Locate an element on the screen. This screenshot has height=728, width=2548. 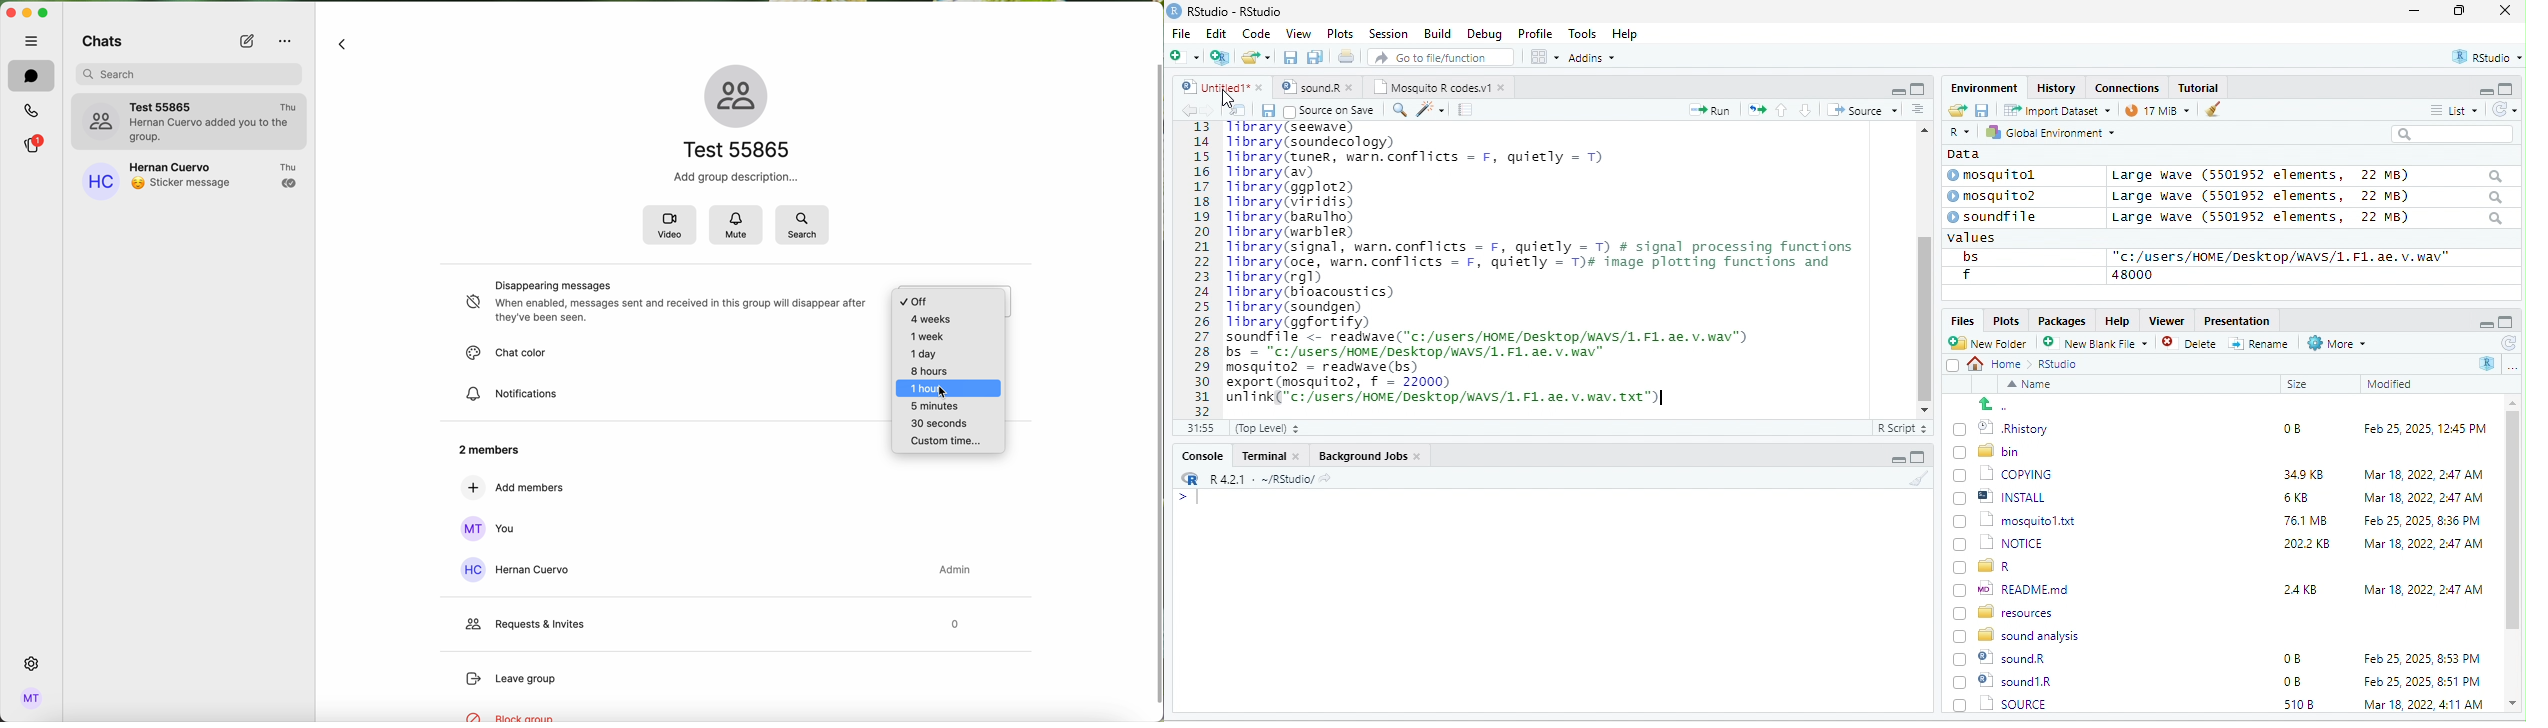
= List ~ is located at coordinates (2450, 110).